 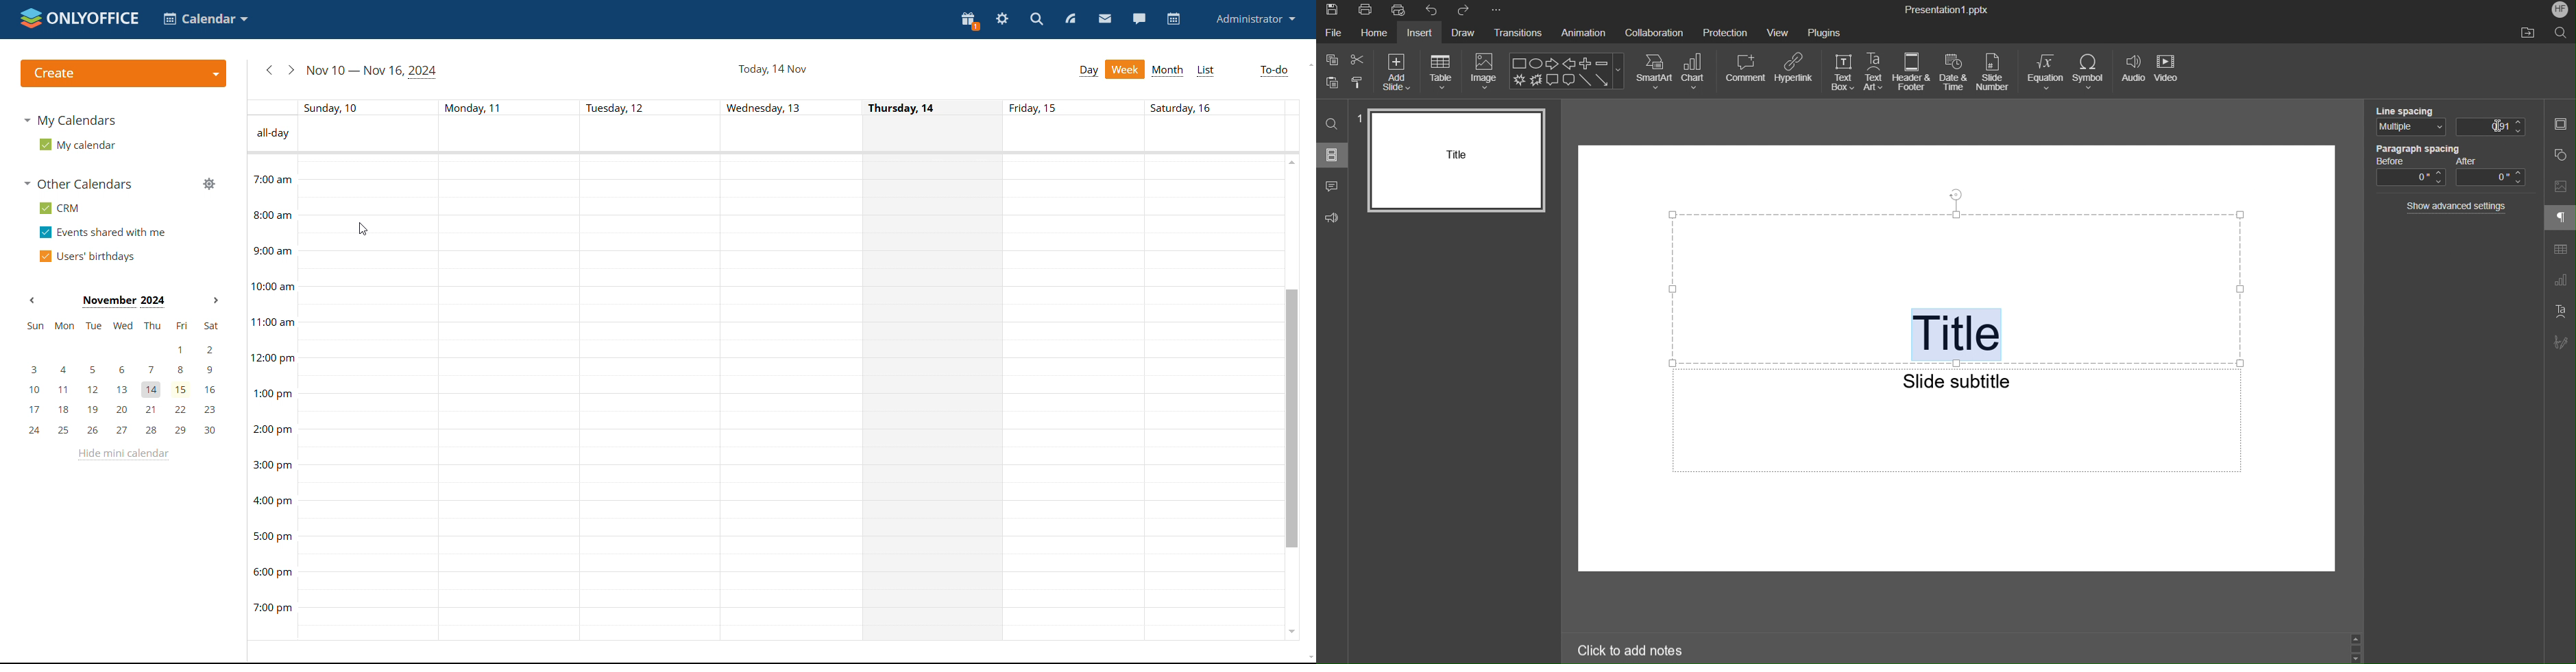 What do you see at coordinates (2355, 648) in the screenshot?
I see `Scroll Up and Down buttons` at bounding box center [2355, 648].